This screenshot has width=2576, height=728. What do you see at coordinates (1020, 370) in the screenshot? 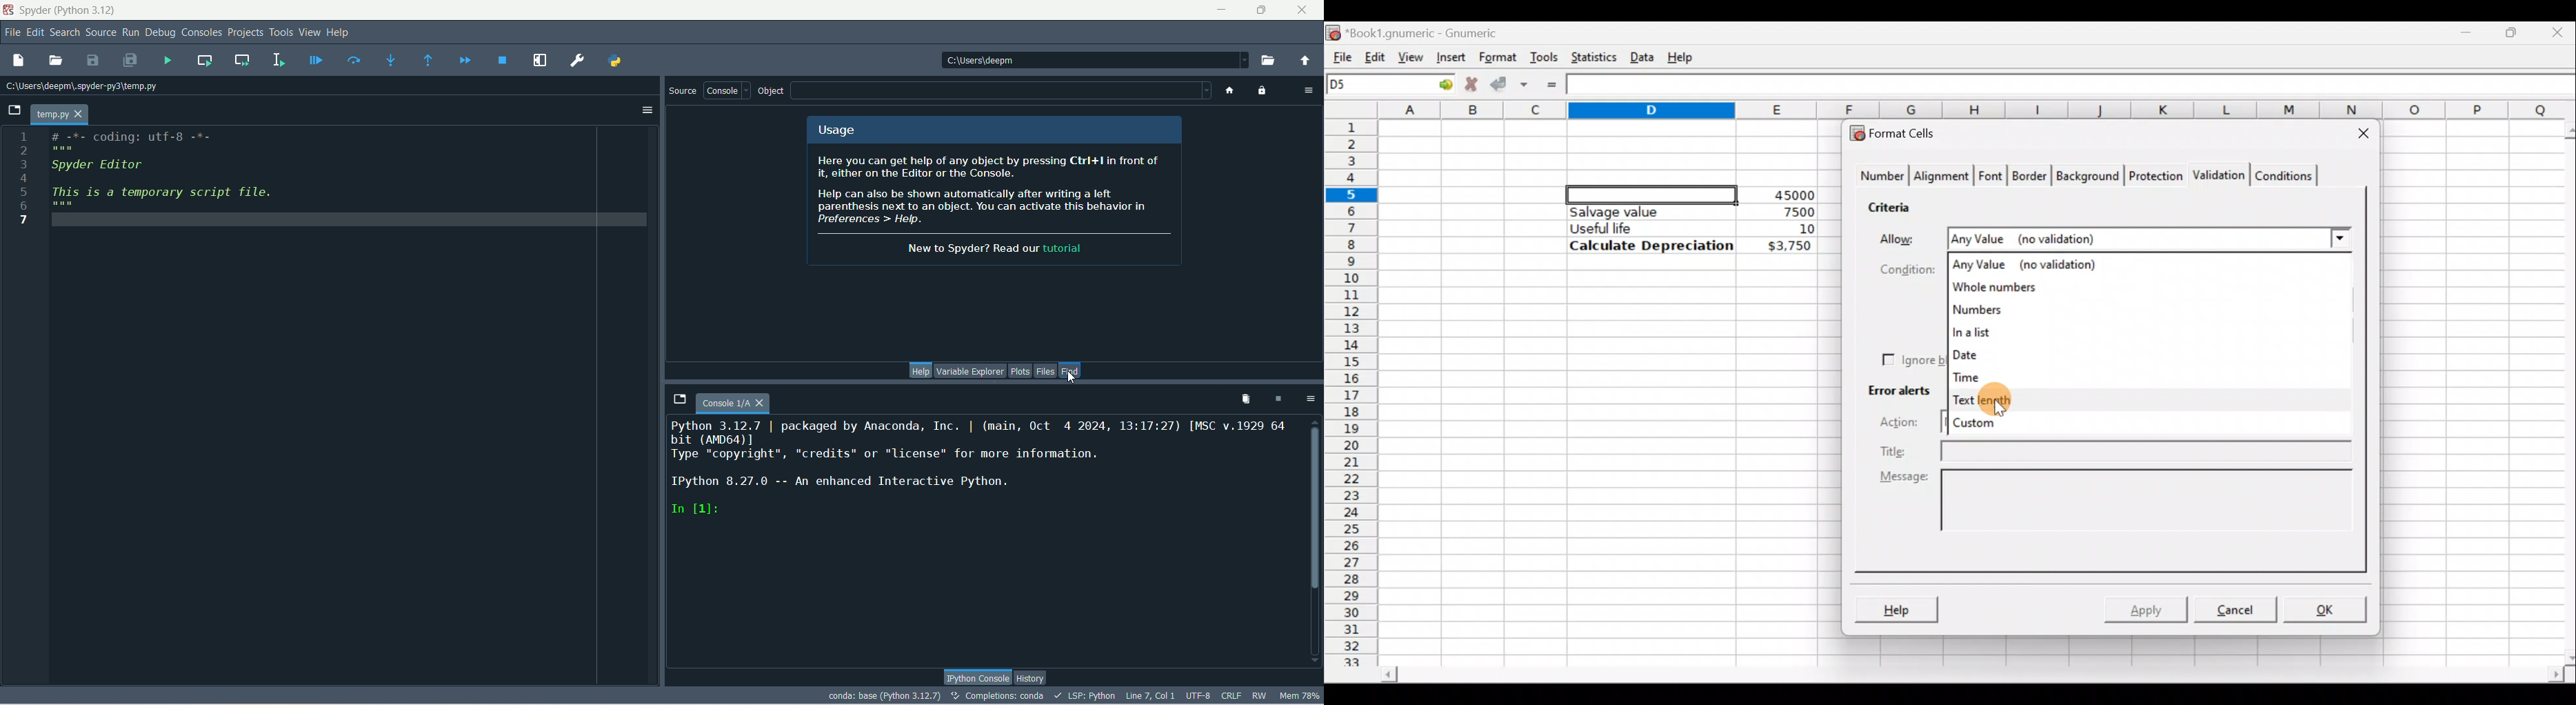
I see `plots` at bounding box center [1020, 370].